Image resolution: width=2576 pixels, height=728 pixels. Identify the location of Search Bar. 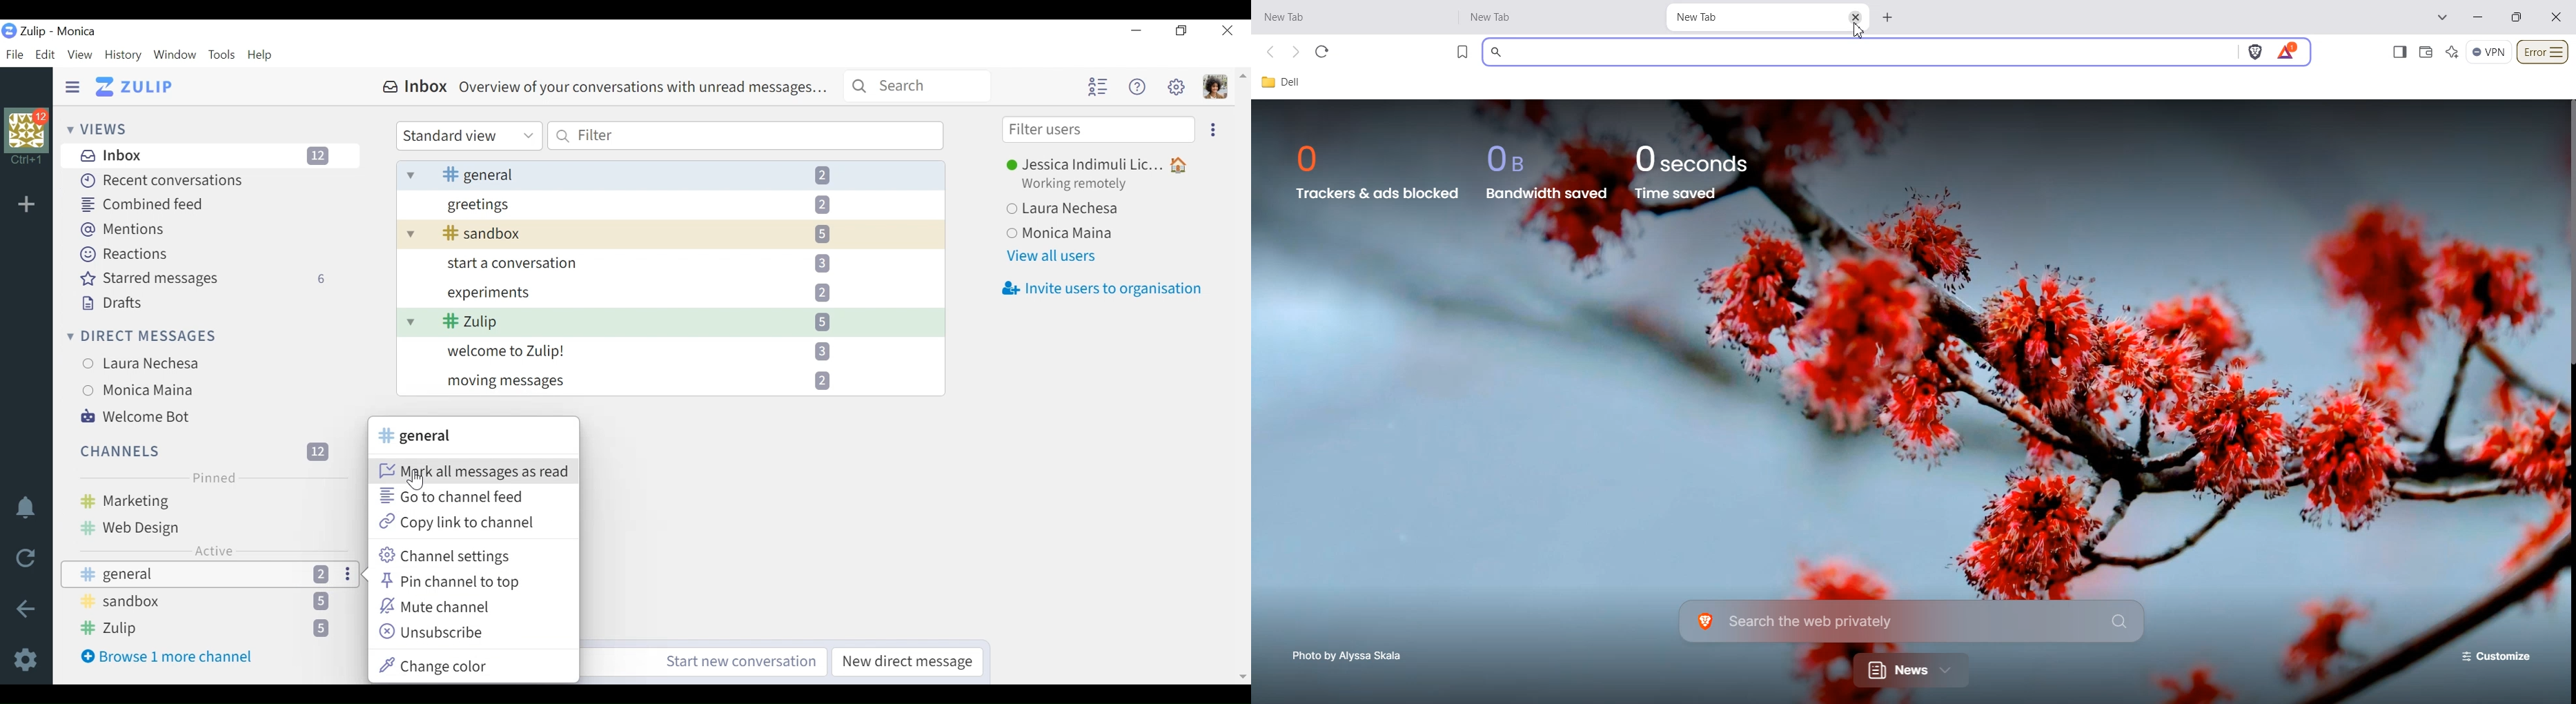
(1911, 620).